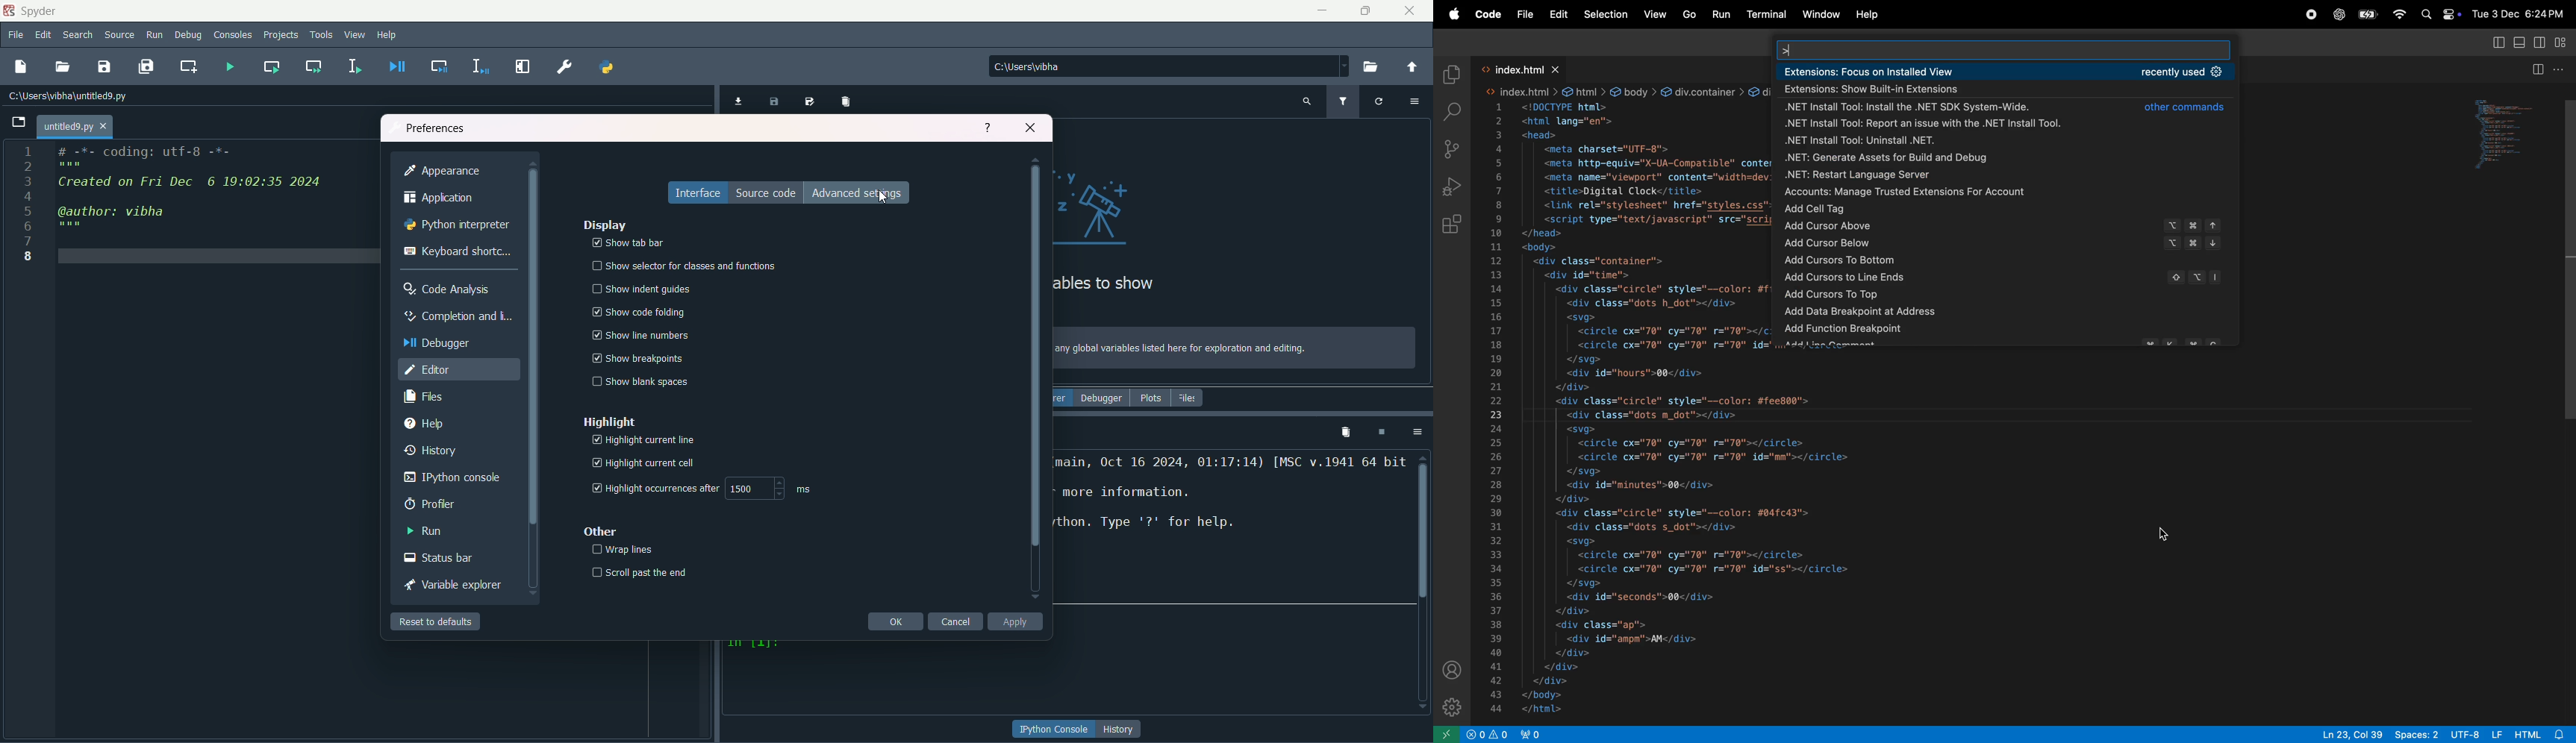 Image resolution: width=2576 pixels, height=756 pixels. Describe the element at coordinates (1702, 91) in the screenshot. I see `div.container` at that location.